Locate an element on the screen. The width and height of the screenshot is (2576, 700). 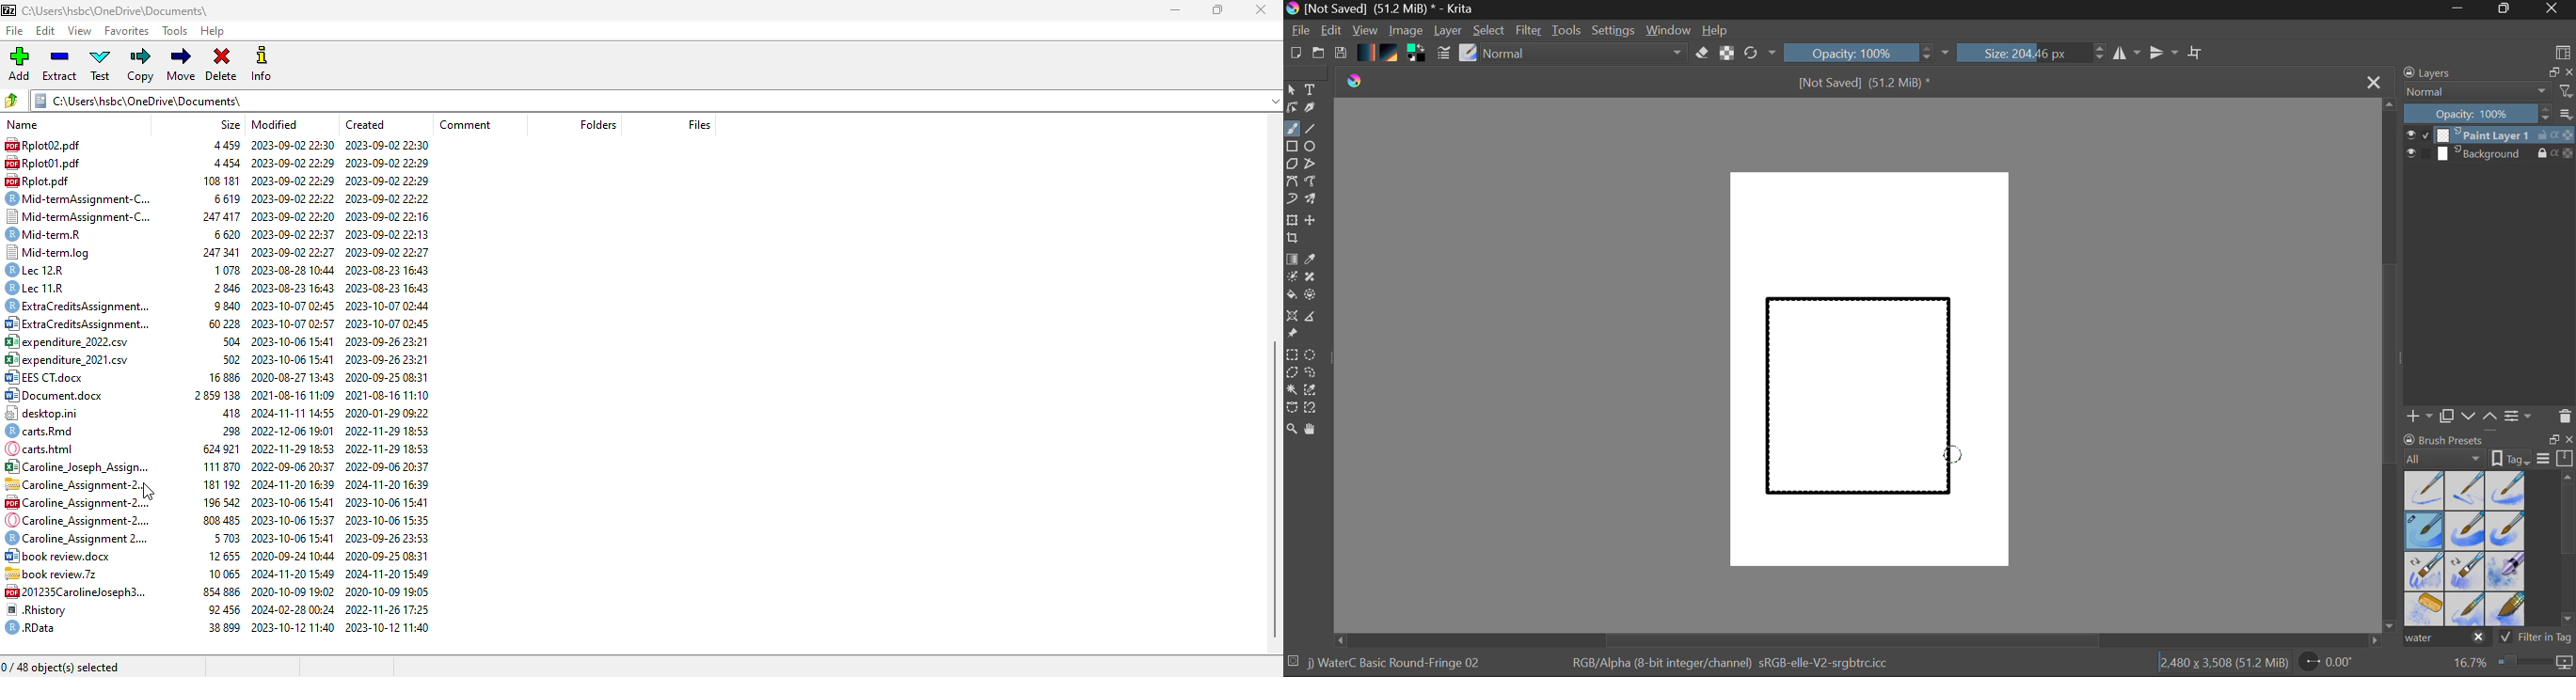
504 is located at coordinates (229, 341).